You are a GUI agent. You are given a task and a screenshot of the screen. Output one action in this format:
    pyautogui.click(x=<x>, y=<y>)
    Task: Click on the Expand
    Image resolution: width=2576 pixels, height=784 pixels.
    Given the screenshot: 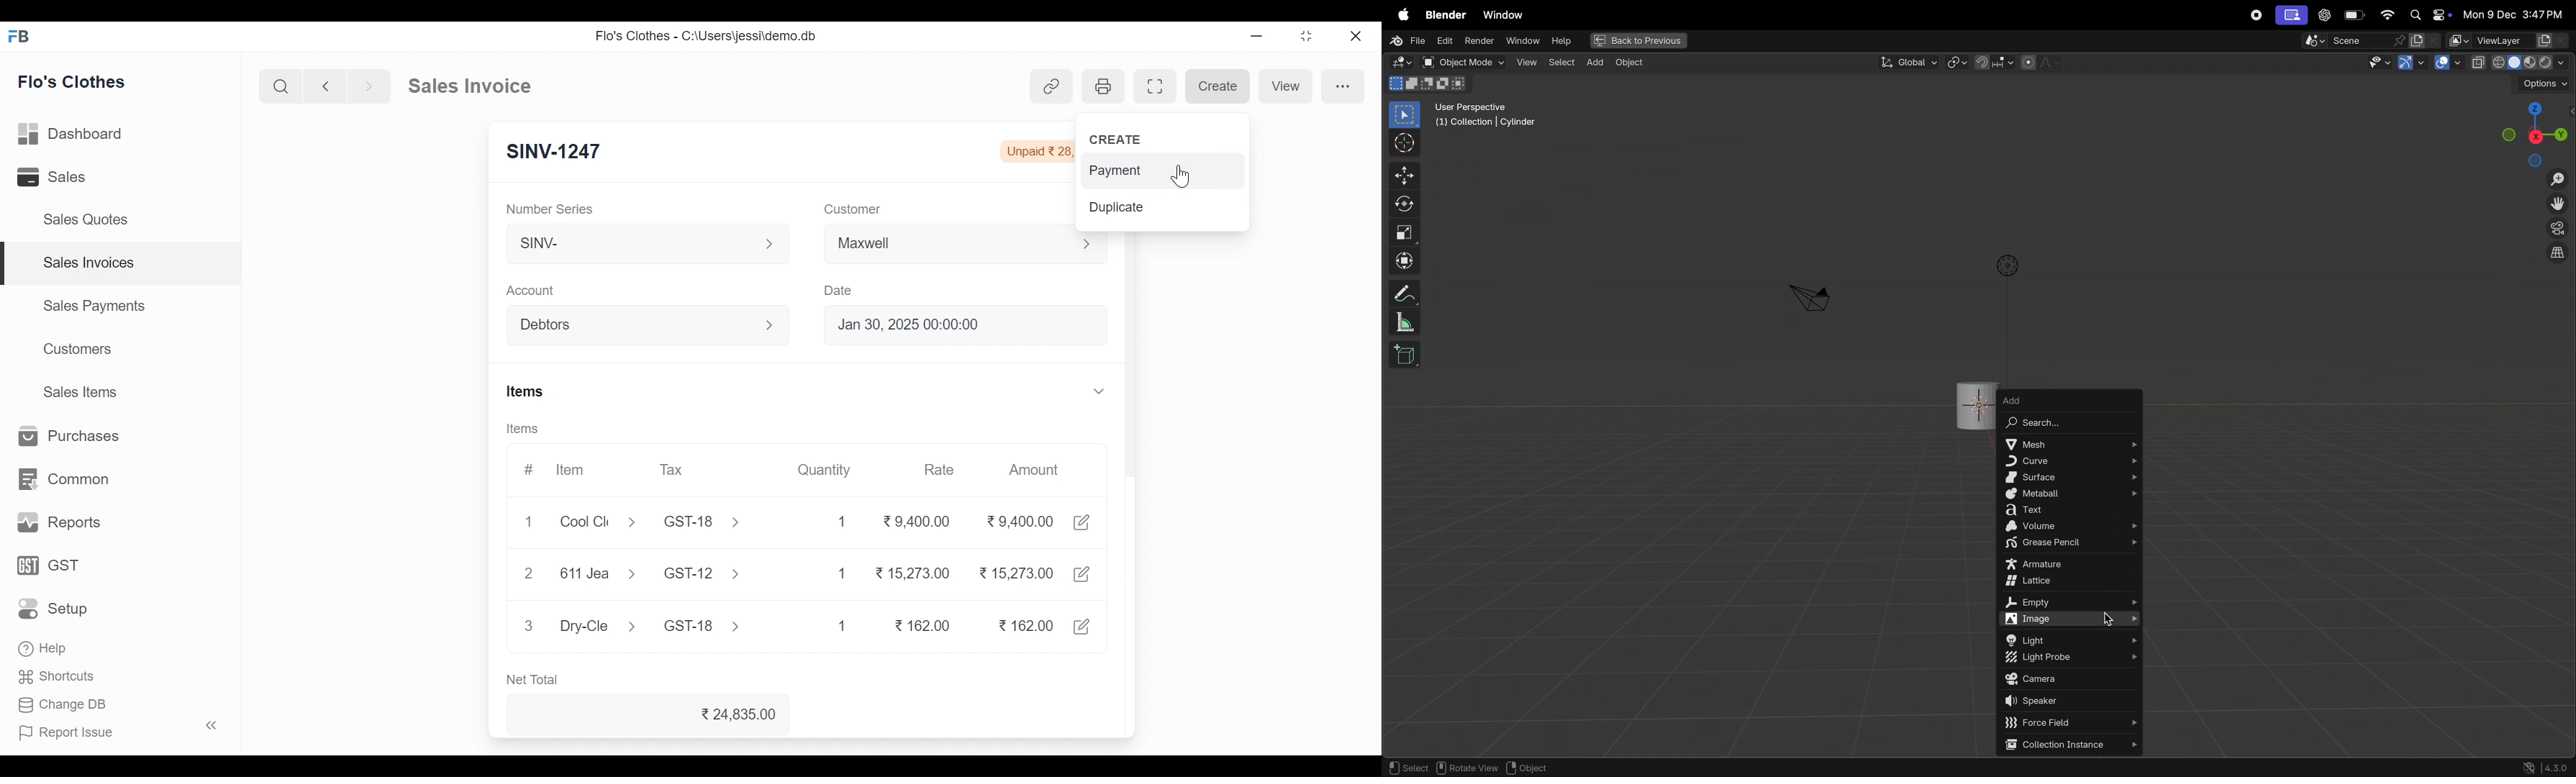 What is the action you would take?
    pyautogui.click(x=771, y=244)
    